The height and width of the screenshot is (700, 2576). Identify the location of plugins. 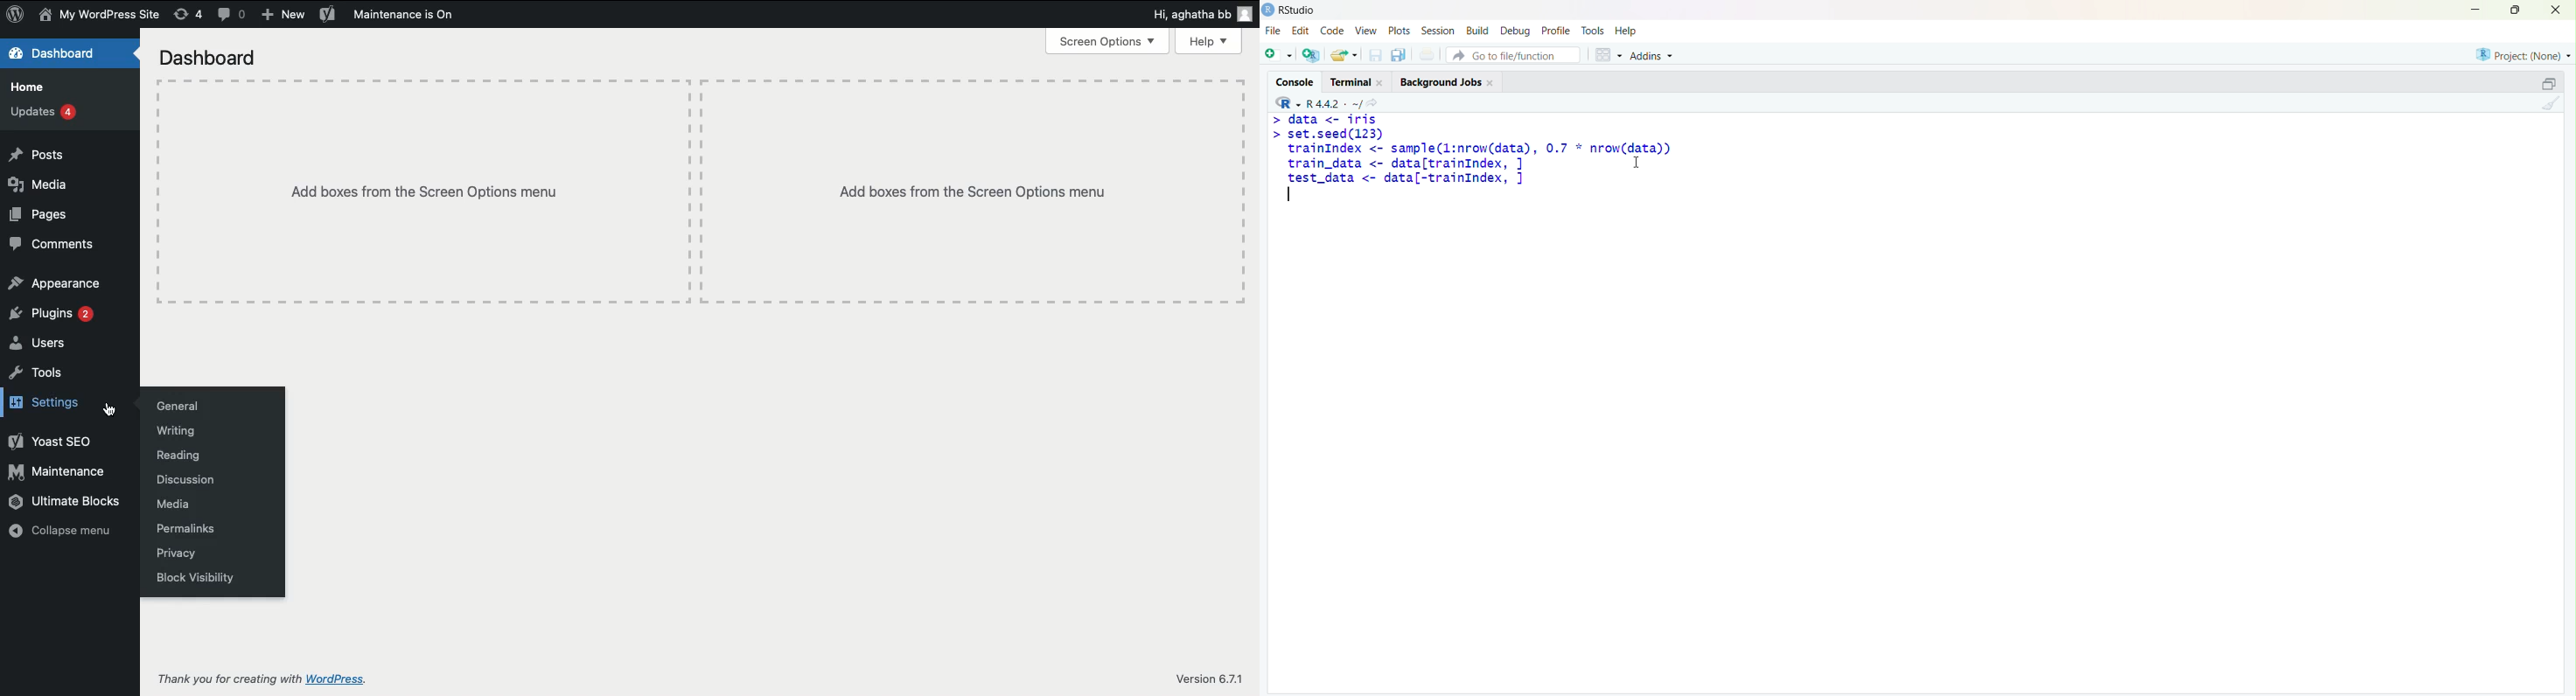
(52, 312).